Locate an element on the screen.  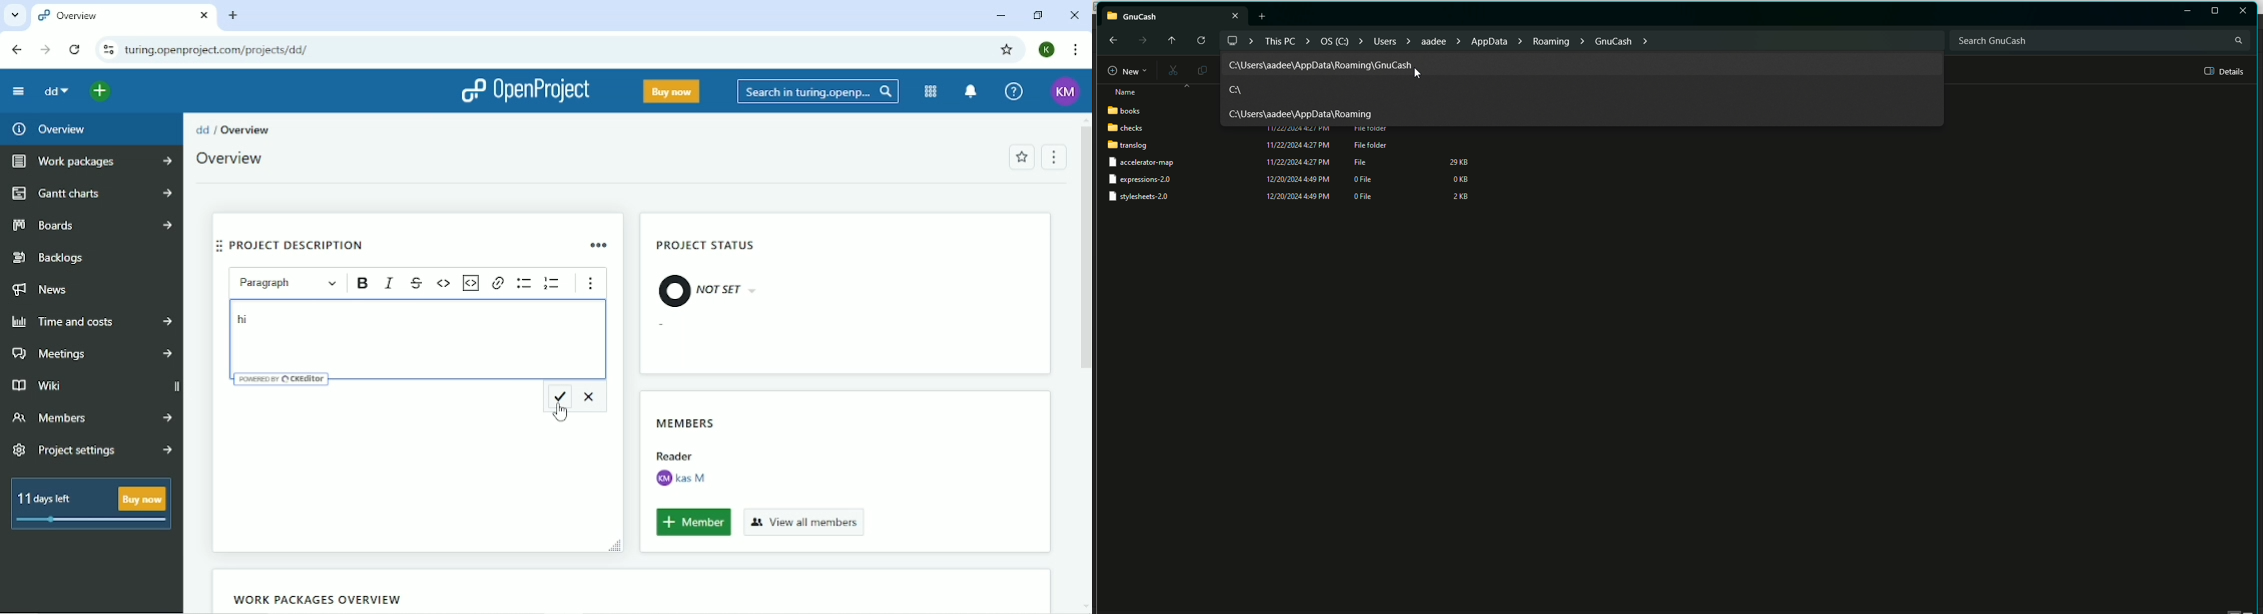
Wiki is located at coordinates (92, 384).